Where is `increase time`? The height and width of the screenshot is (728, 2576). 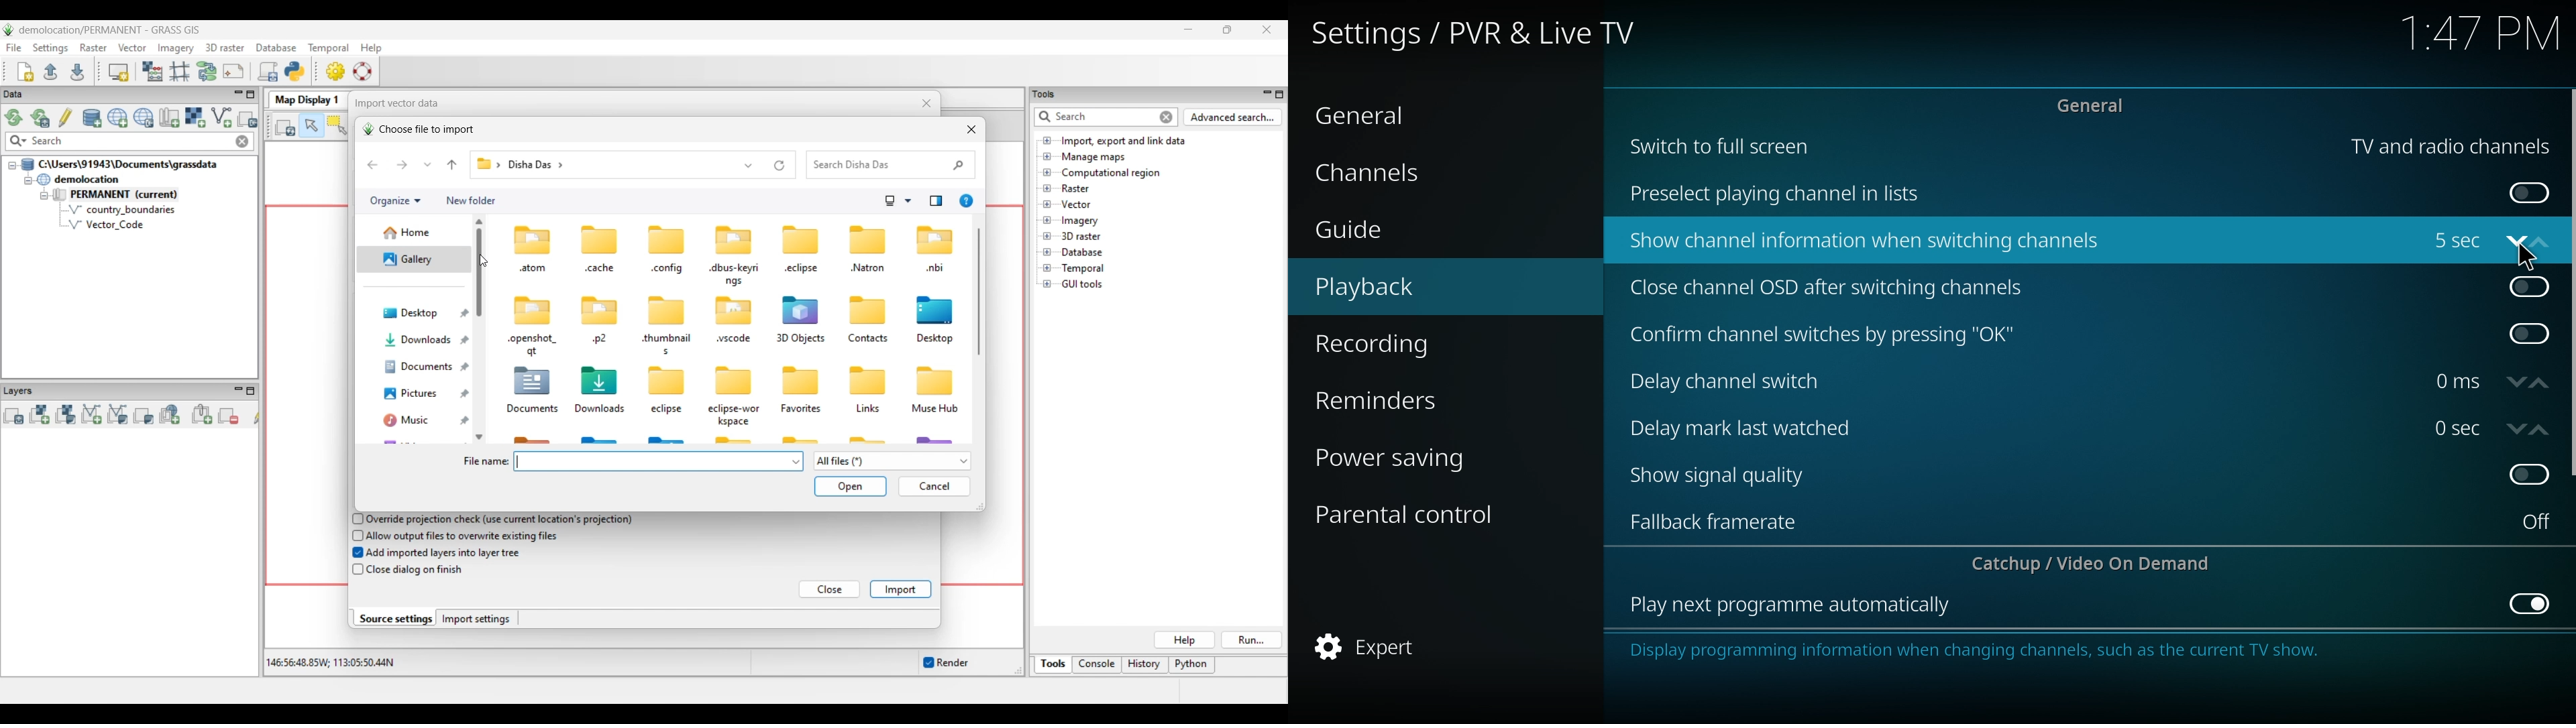 increase time is located at coordinates (2540, 383).